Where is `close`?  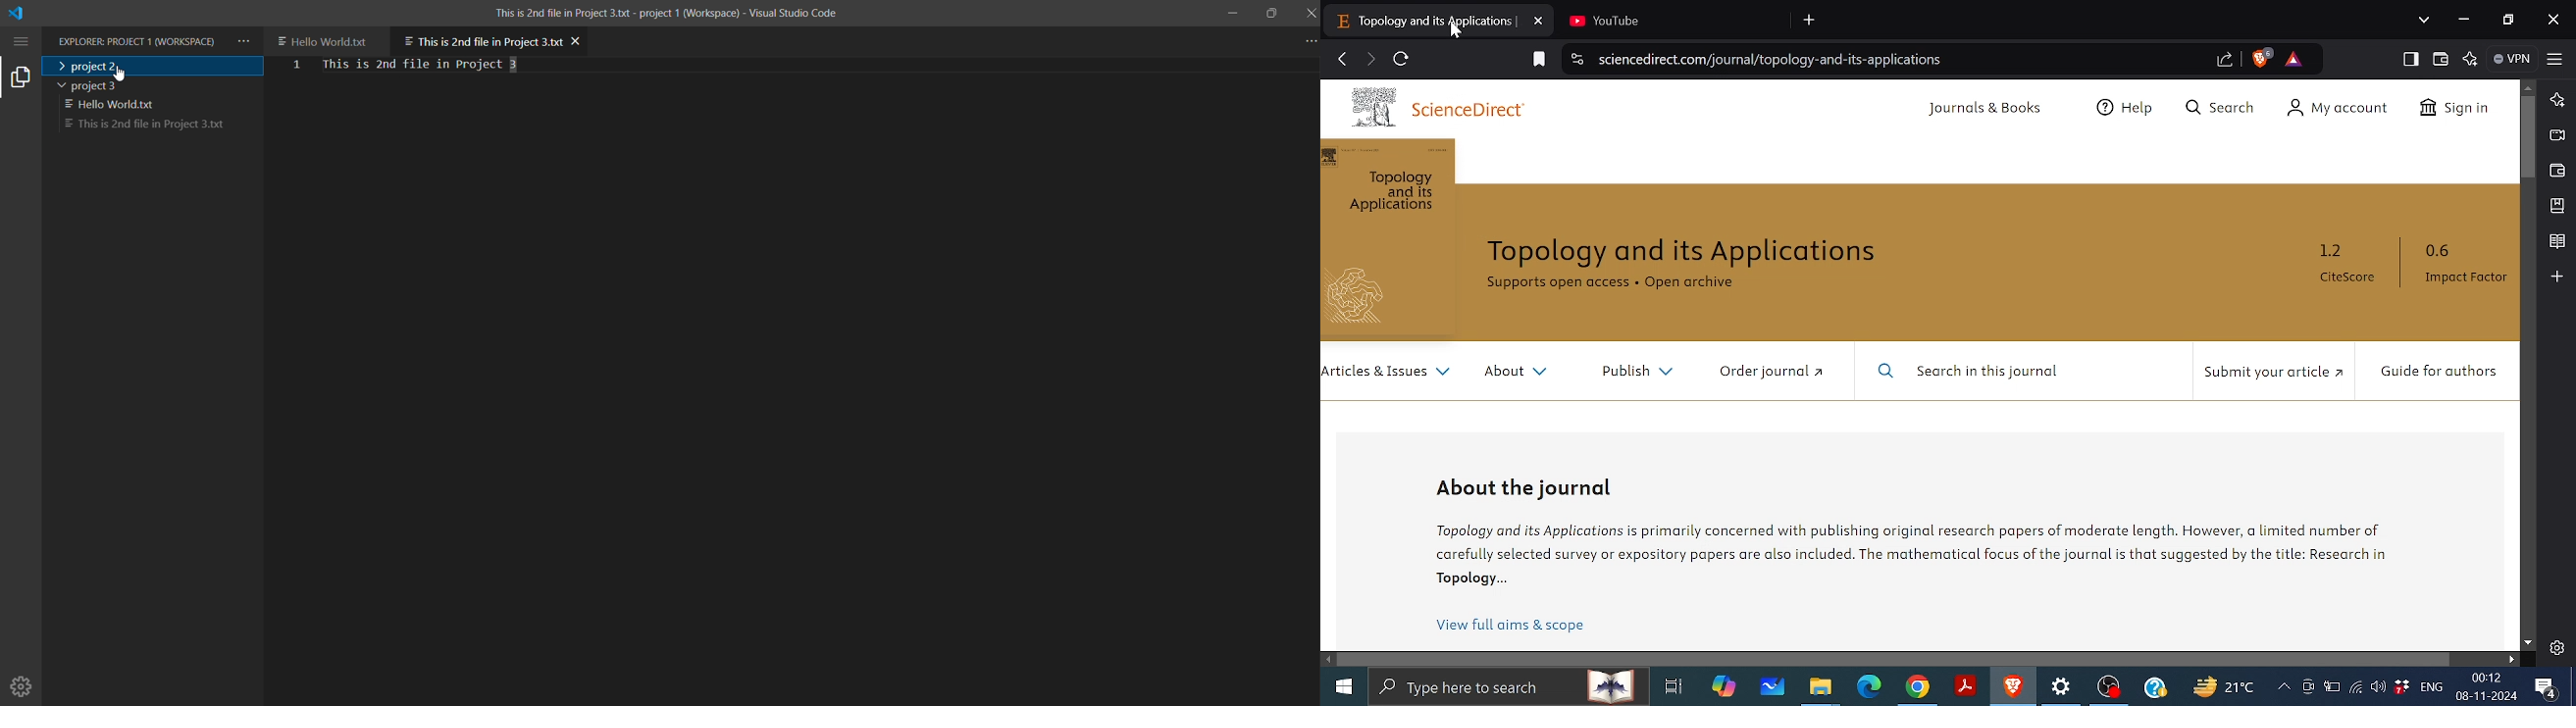 close is located at coordinates (1310, 12).